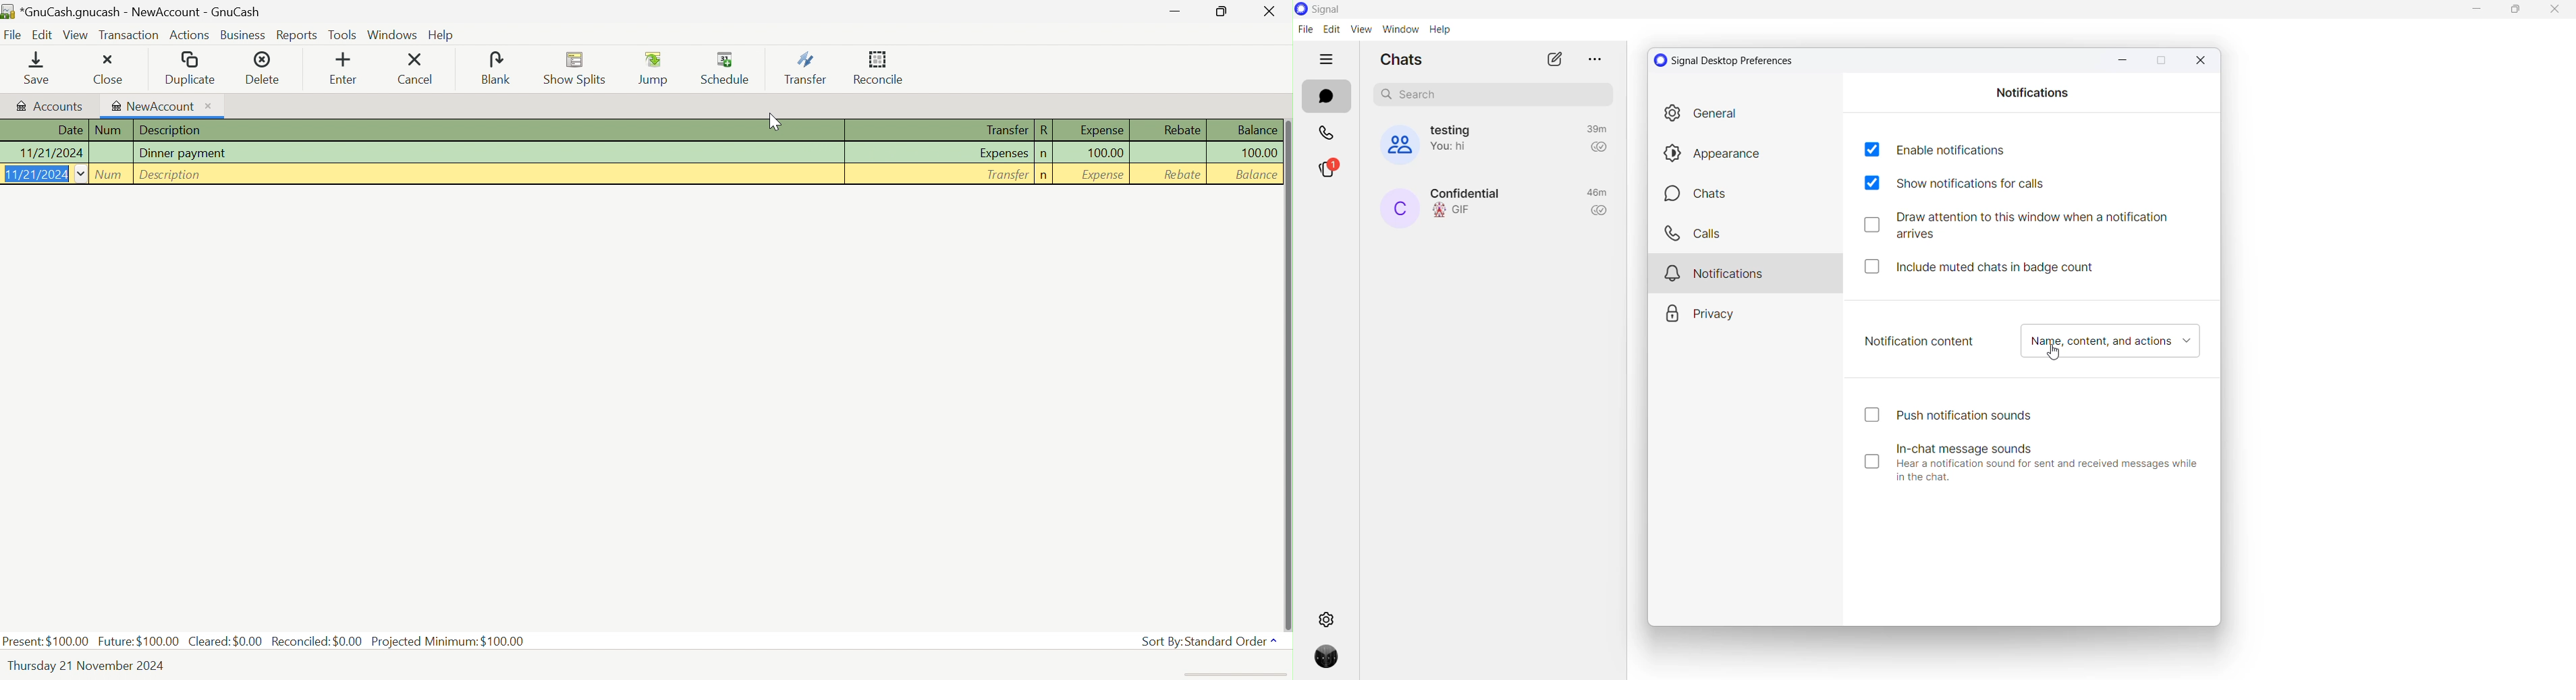 This screenshot has width=2576, height=700. What do you see at coordinates (2114, 343) in the screenshot?
I see `notification content checkbox` at bounding box center [2114, 343].